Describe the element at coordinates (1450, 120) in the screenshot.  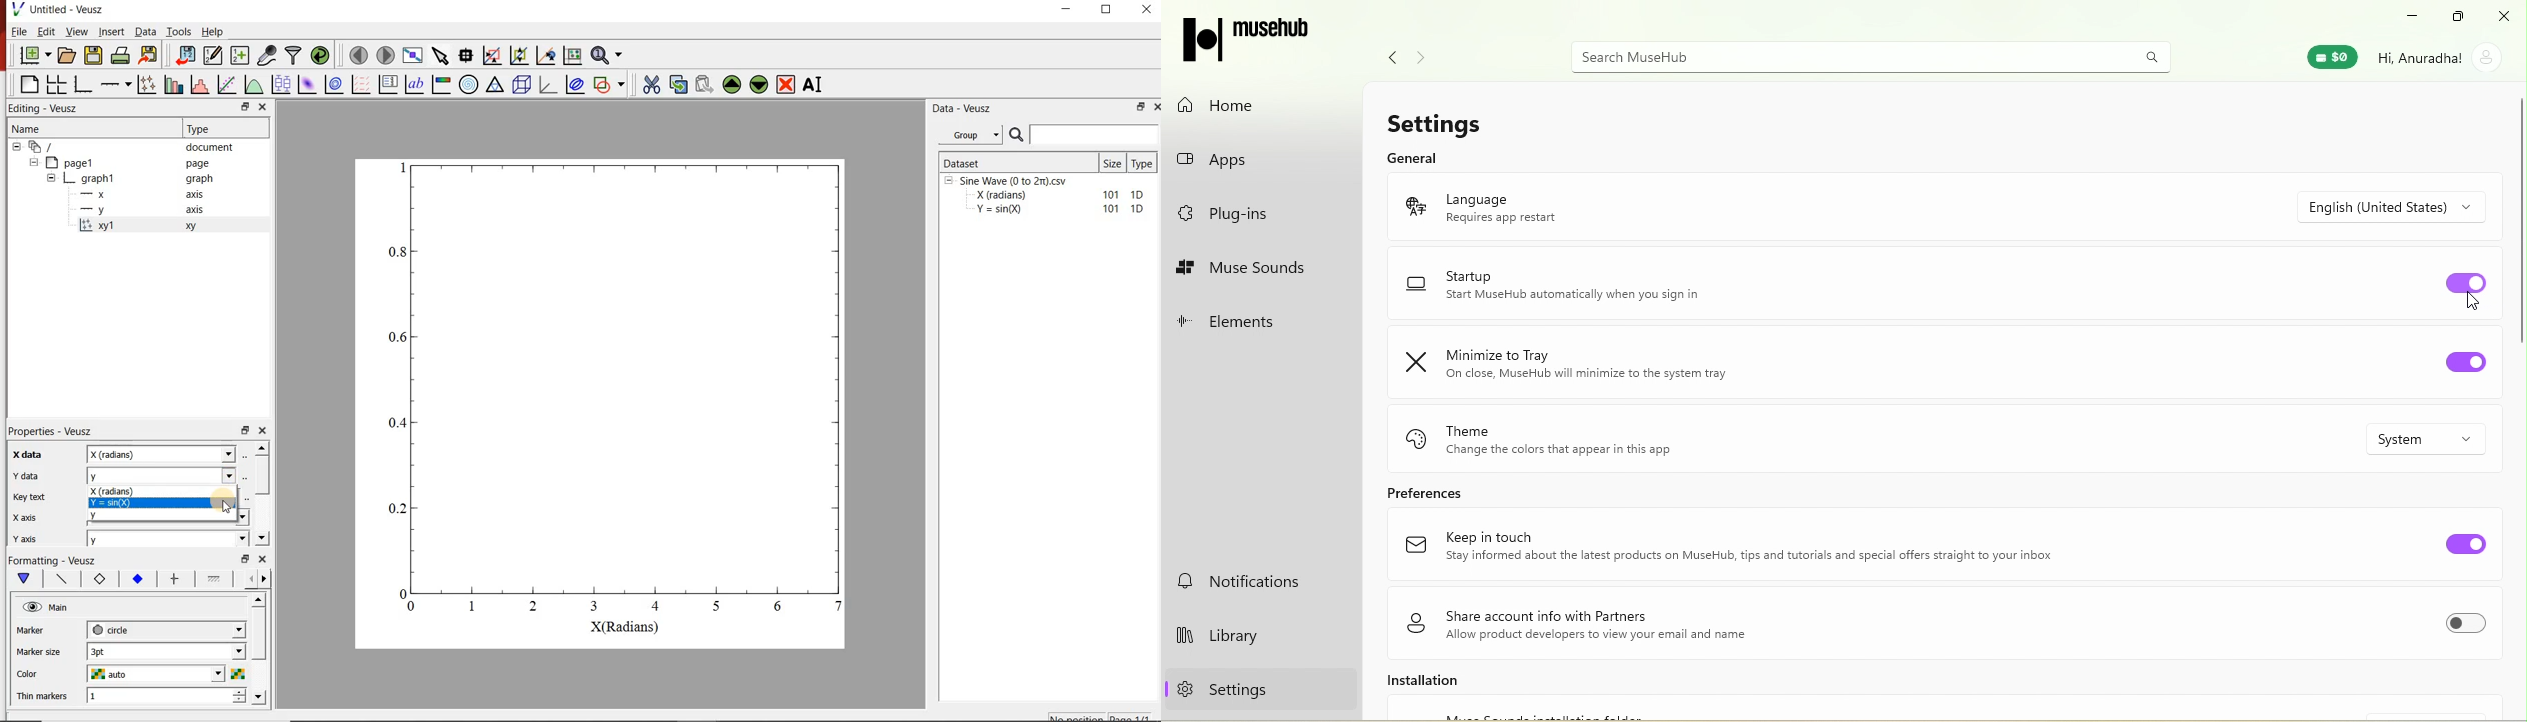
I see `Settings` at that location.